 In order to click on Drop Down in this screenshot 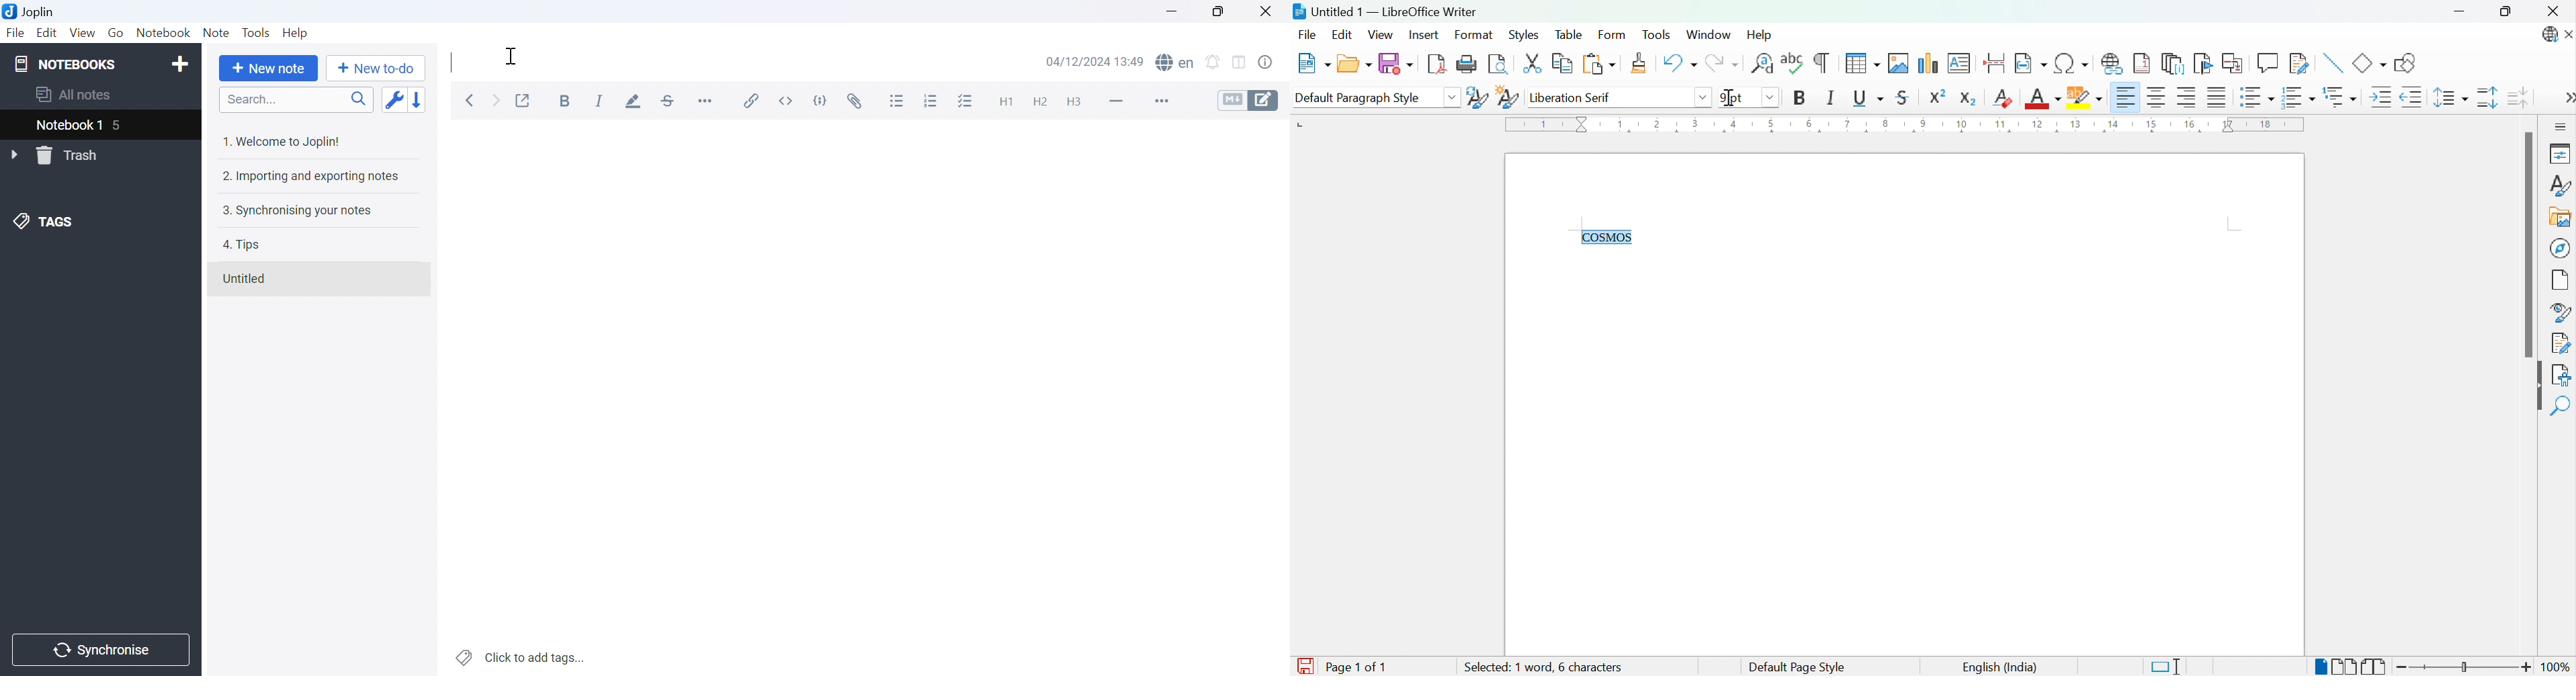, I will do `click(15, 155)`.